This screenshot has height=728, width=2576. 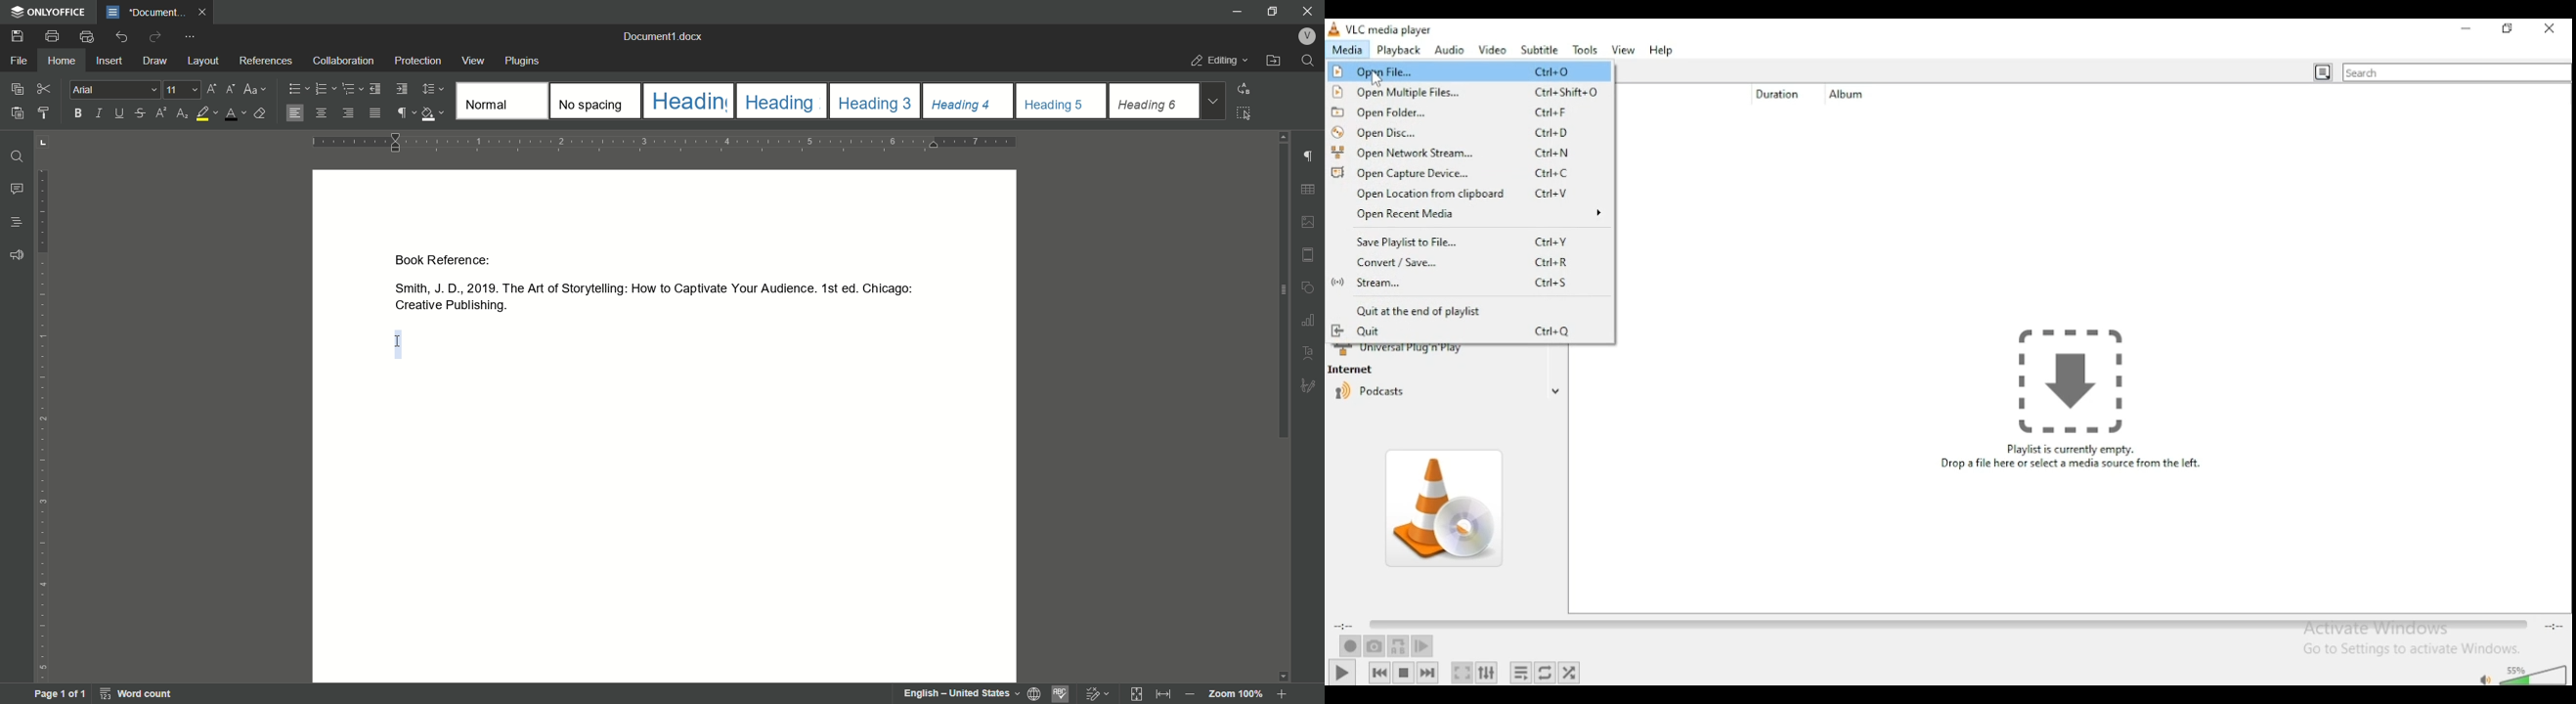 What do you see at coordinates (969, 100) in the screenshot?
I see `headings` at bounding box center [969, 100].